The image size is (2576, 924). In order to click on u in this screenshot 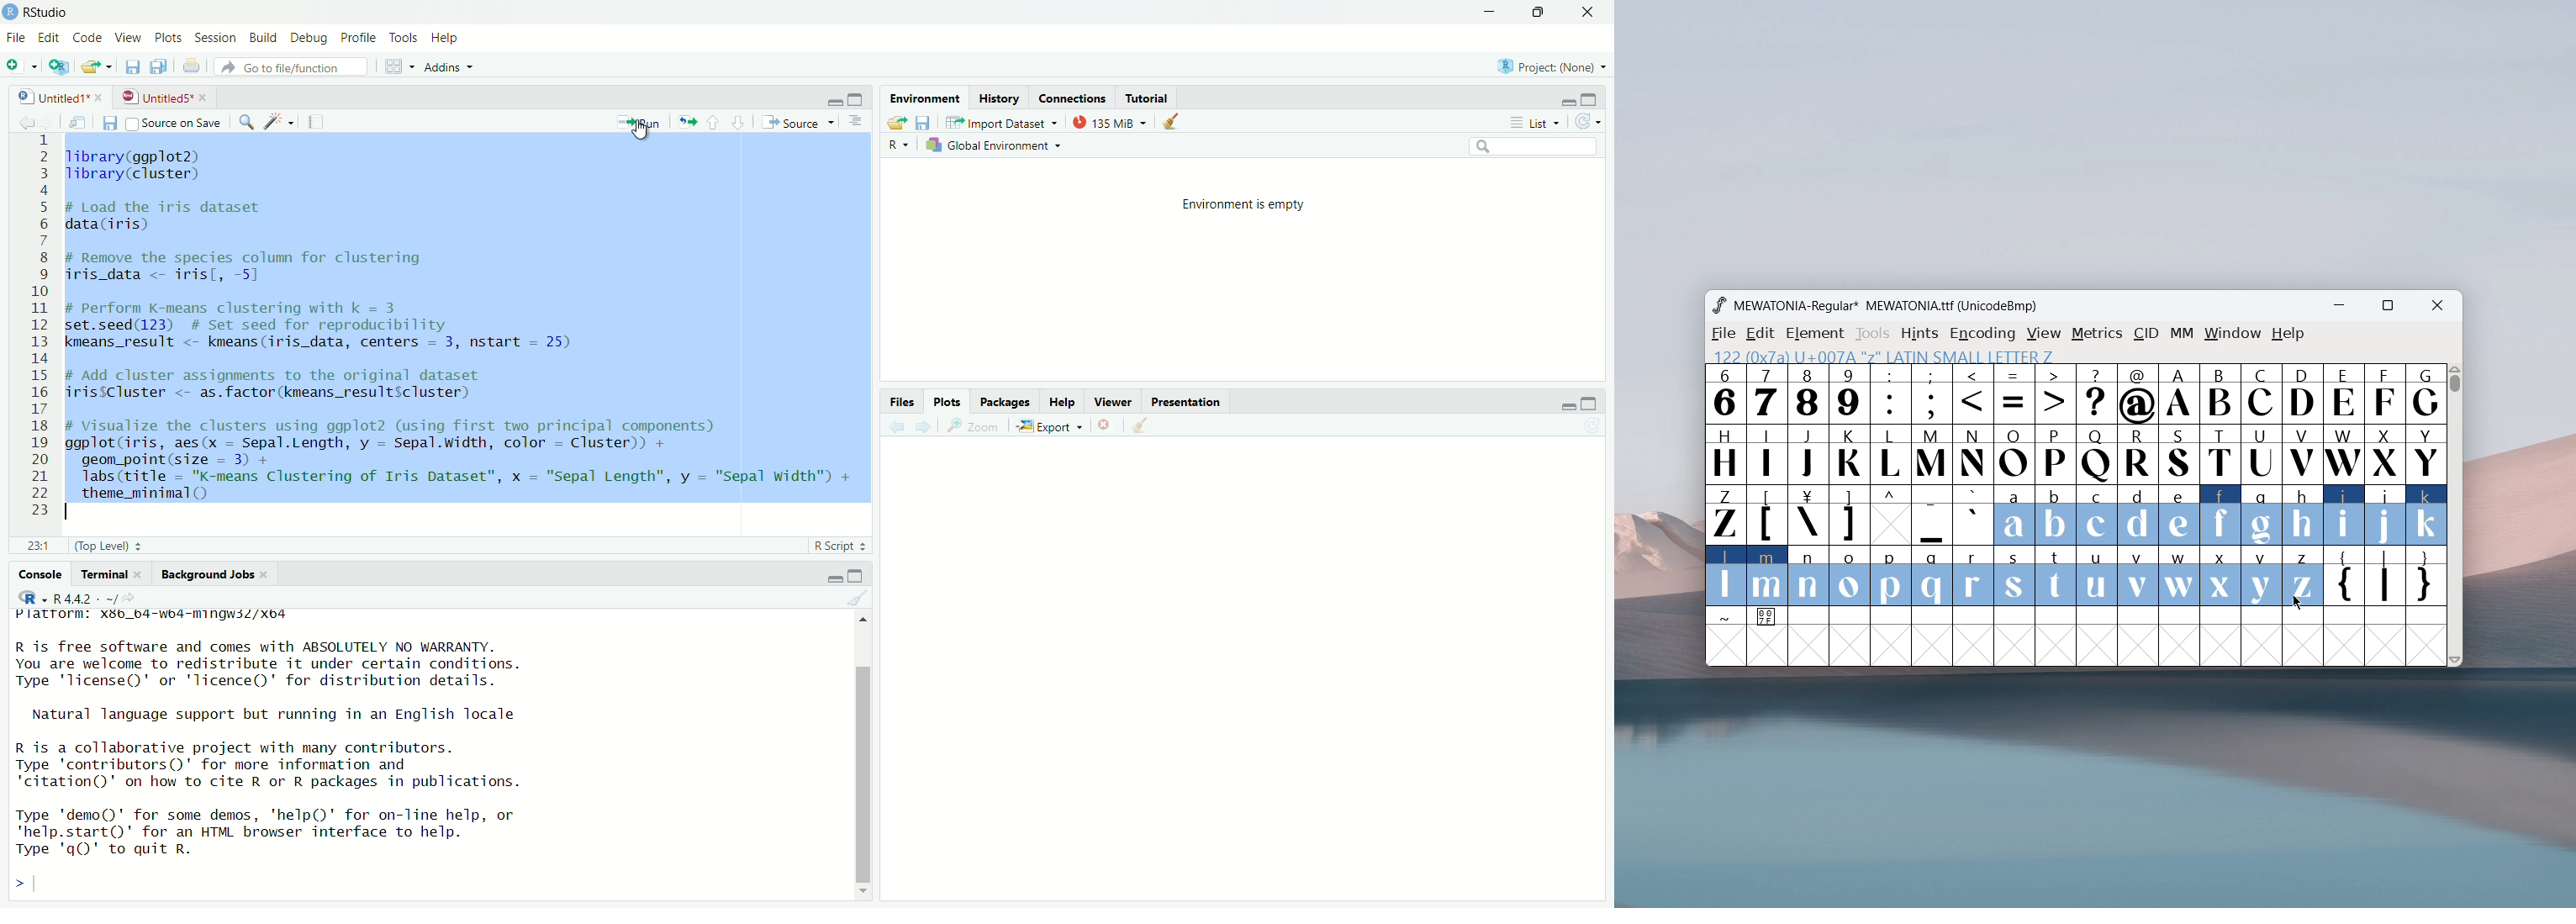, I will do `click(2096, 576)`.